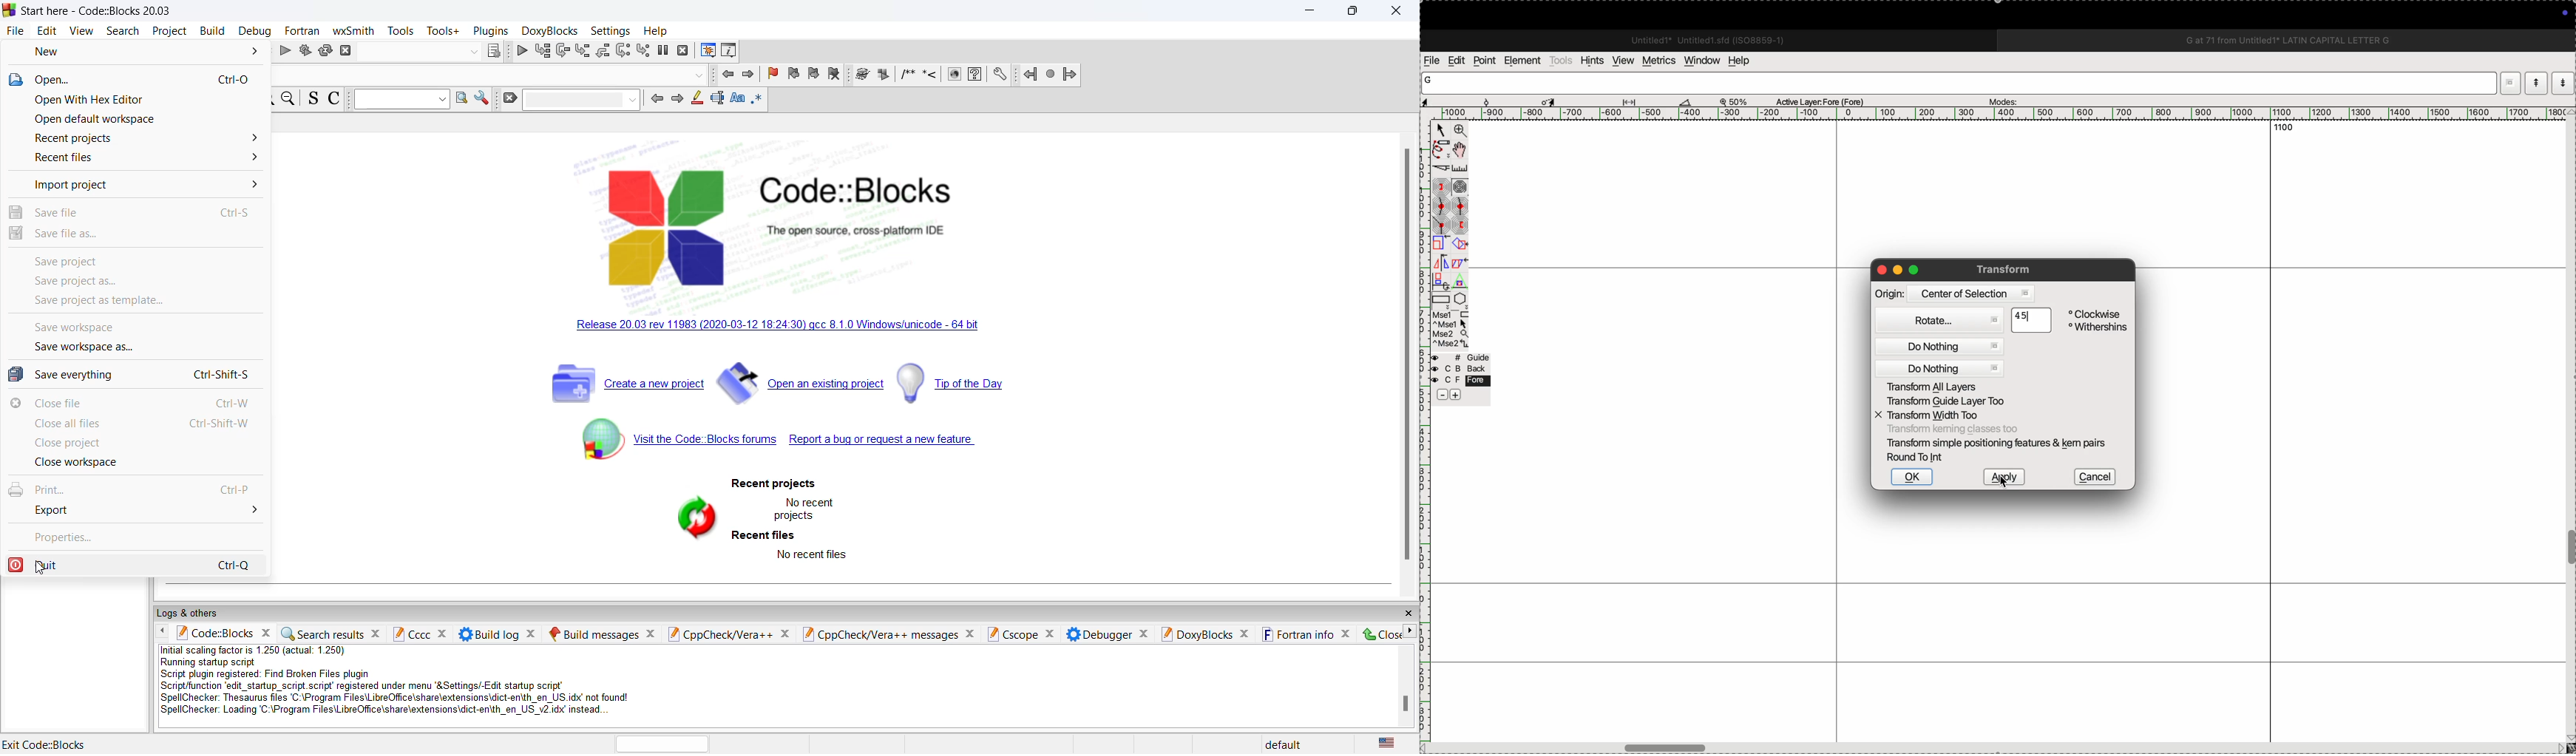 Image resolution: width=2576 pixels, height=756 pixels. What do you see at coordinates (16, 374) in the screenshot?
I see `save all icon` at bounding box center [16, 374].